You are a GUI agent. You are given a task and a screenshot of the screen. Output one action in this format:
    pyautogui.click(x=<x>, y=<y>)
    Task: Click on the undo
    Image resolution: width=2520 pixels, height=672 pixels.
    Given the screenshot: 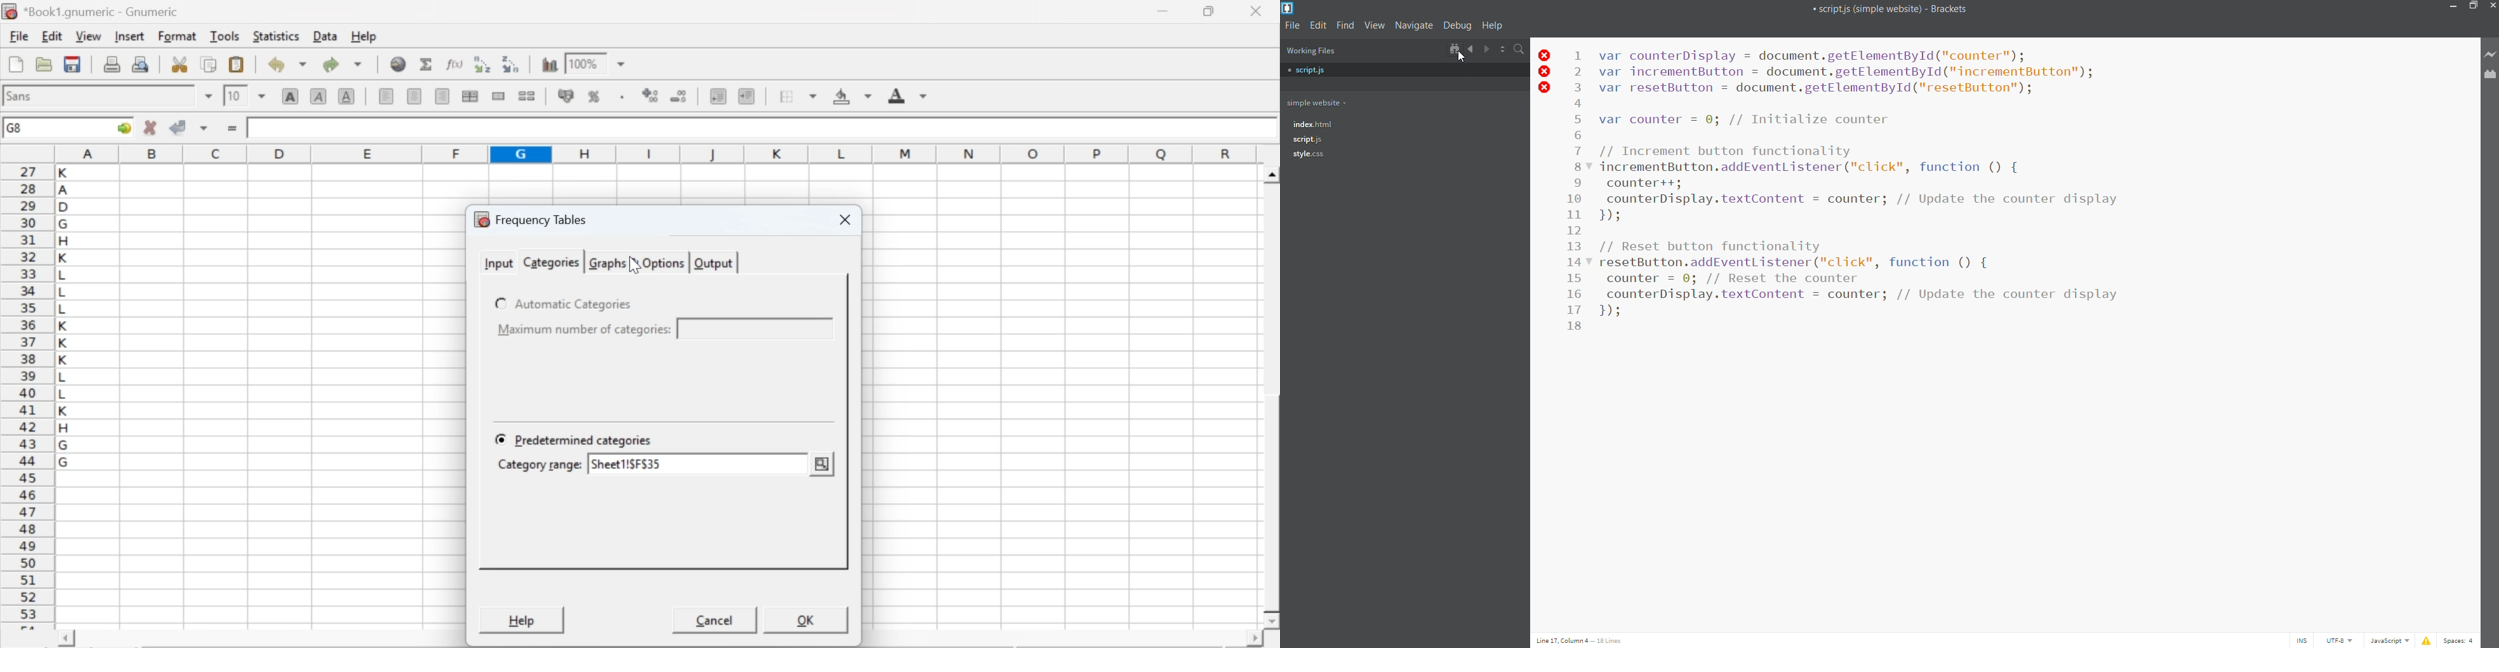 What is the action you would take?
    pyautogui.click(x=286, y=65)
    